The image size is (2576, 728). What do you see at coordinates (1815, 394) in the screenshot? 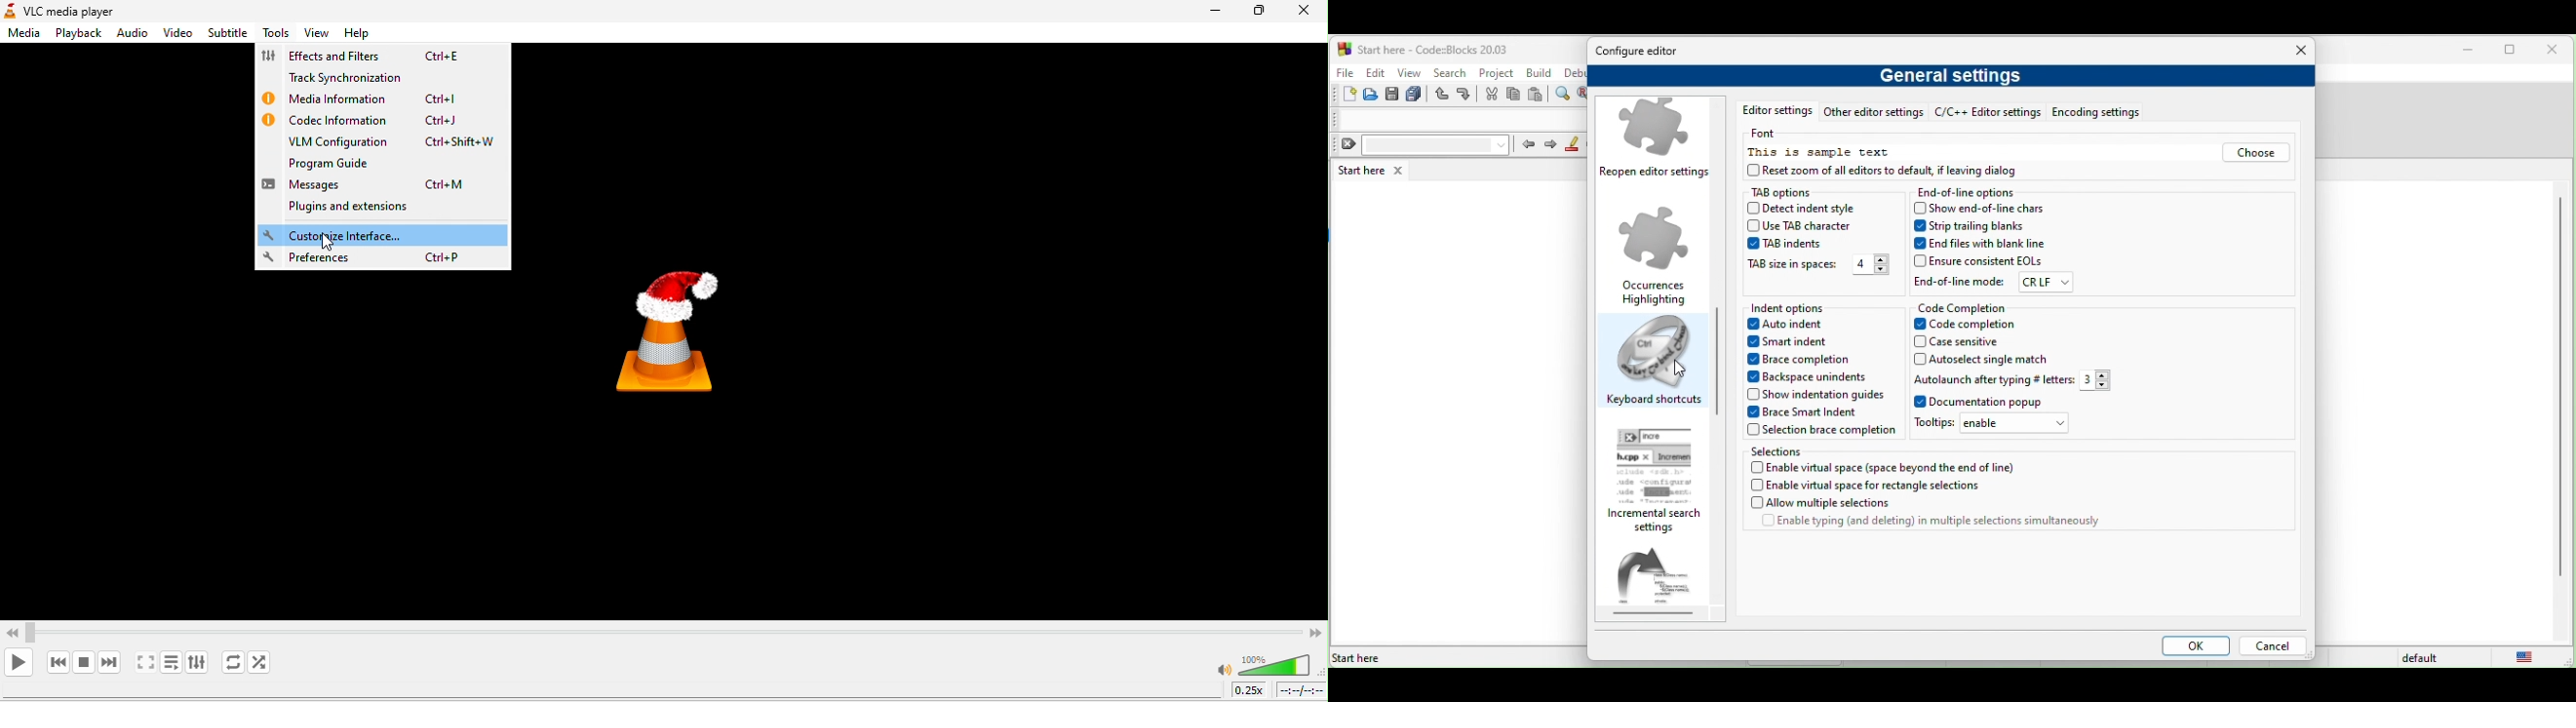
I see `show indentation guide` at bounding box center [1815, 394].